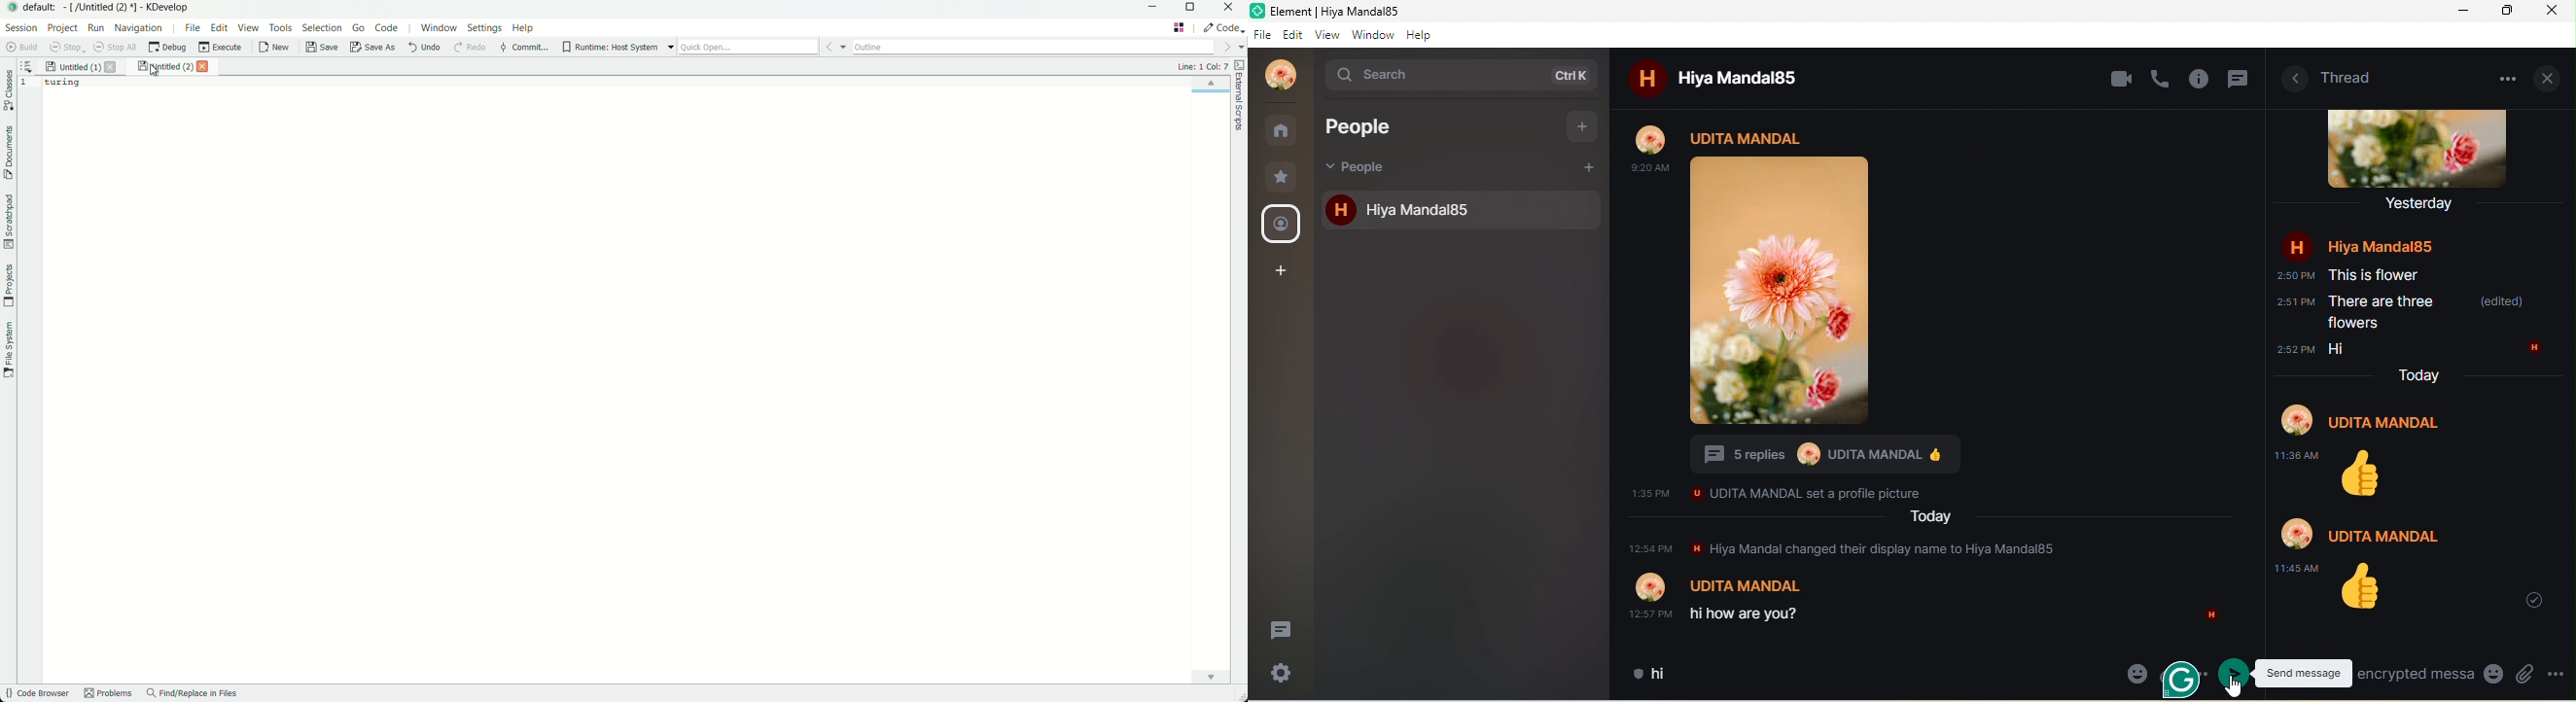 This screenshot has width=2576, height=728. Describe the element at coordinates (2417, 674) in the screenshot. I see `send an encrypted message` at that location.